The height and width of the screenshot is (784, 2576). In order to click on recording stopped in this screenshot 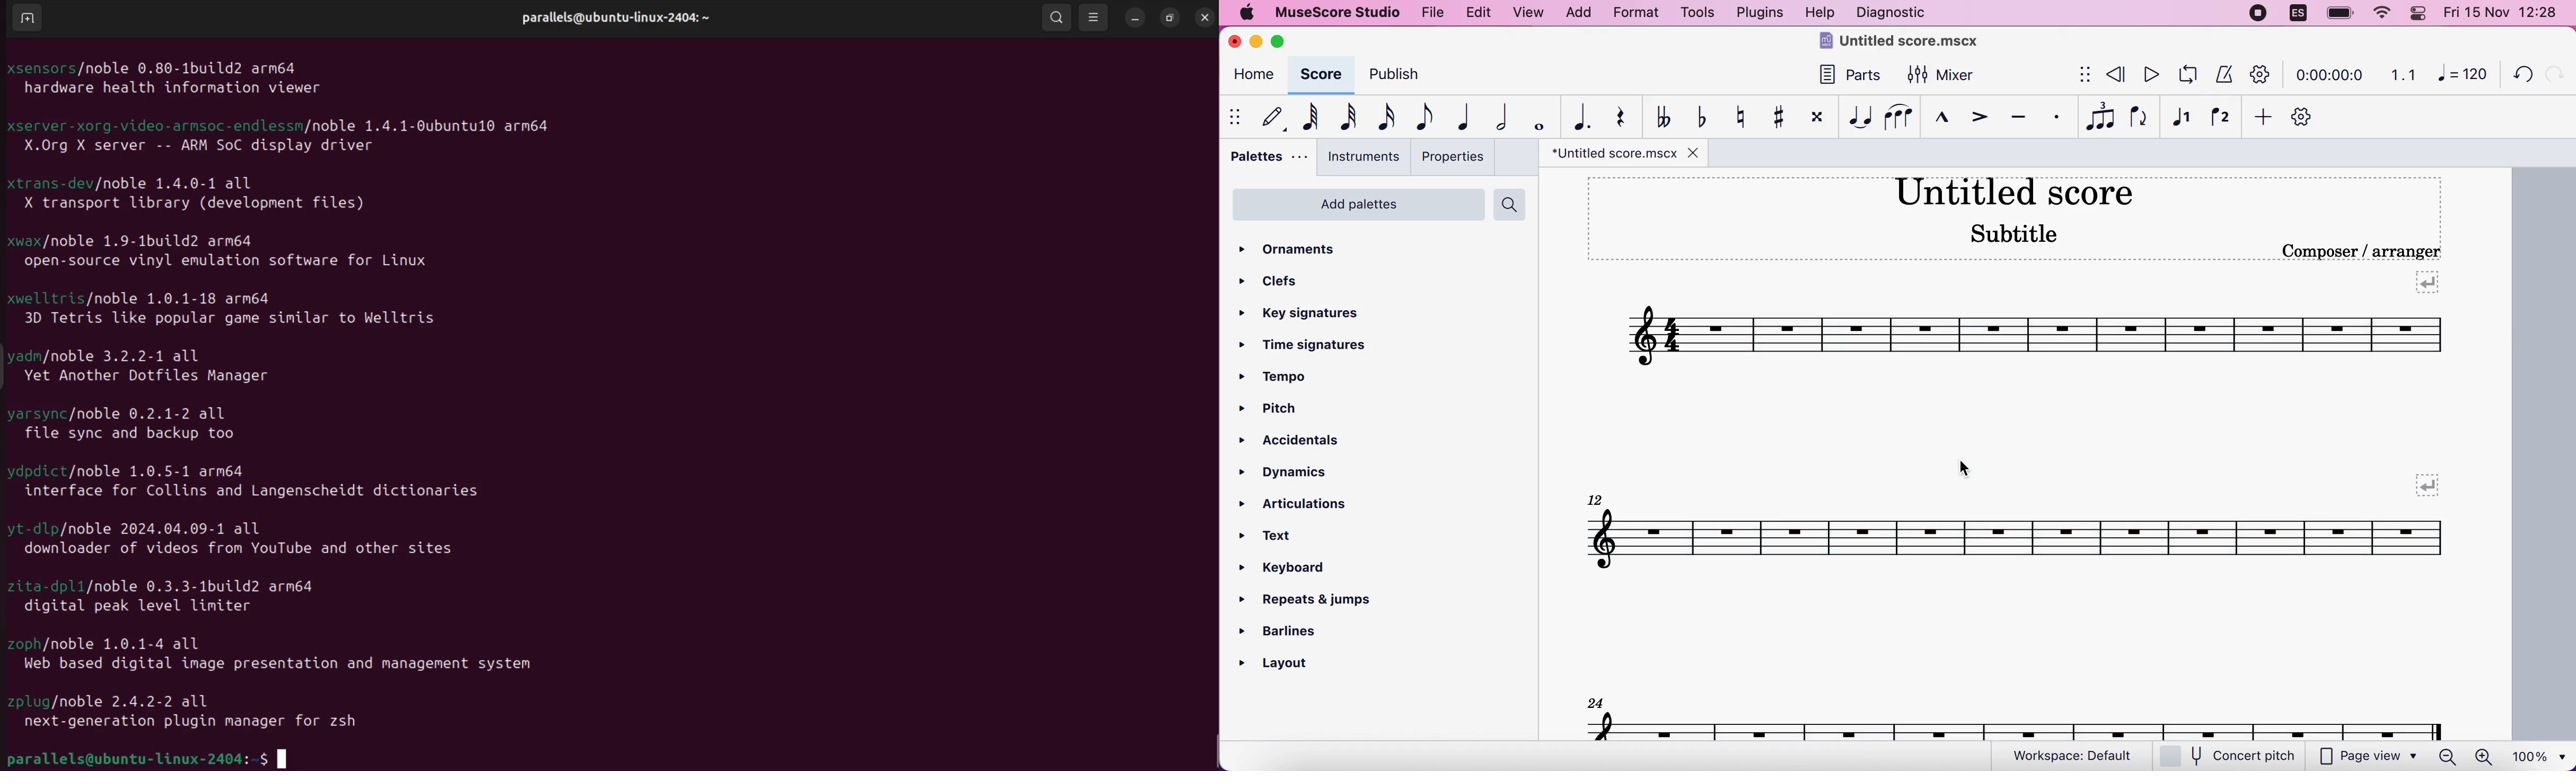, I will do `click(2260, 14)`.